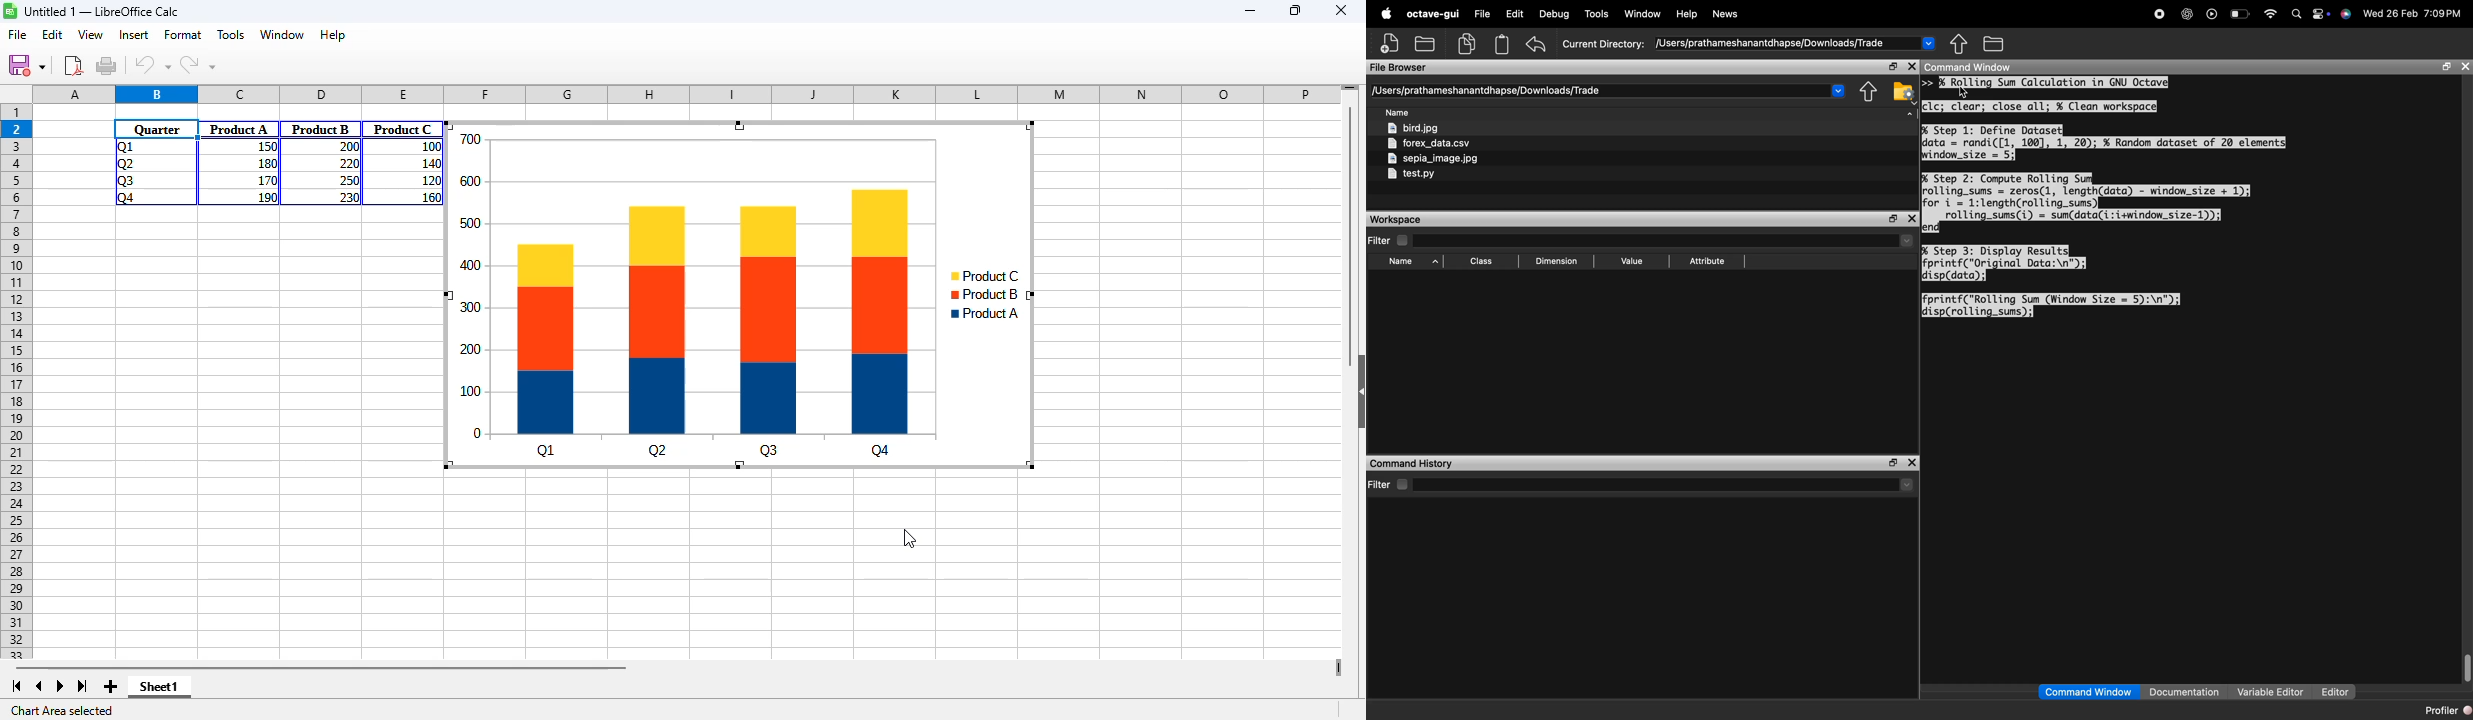 The image size is (2492, 728). What do you see at coordinates (740, 296) in the screenshot?
I see `stacked column chart created` at bounding box center [740, 296].